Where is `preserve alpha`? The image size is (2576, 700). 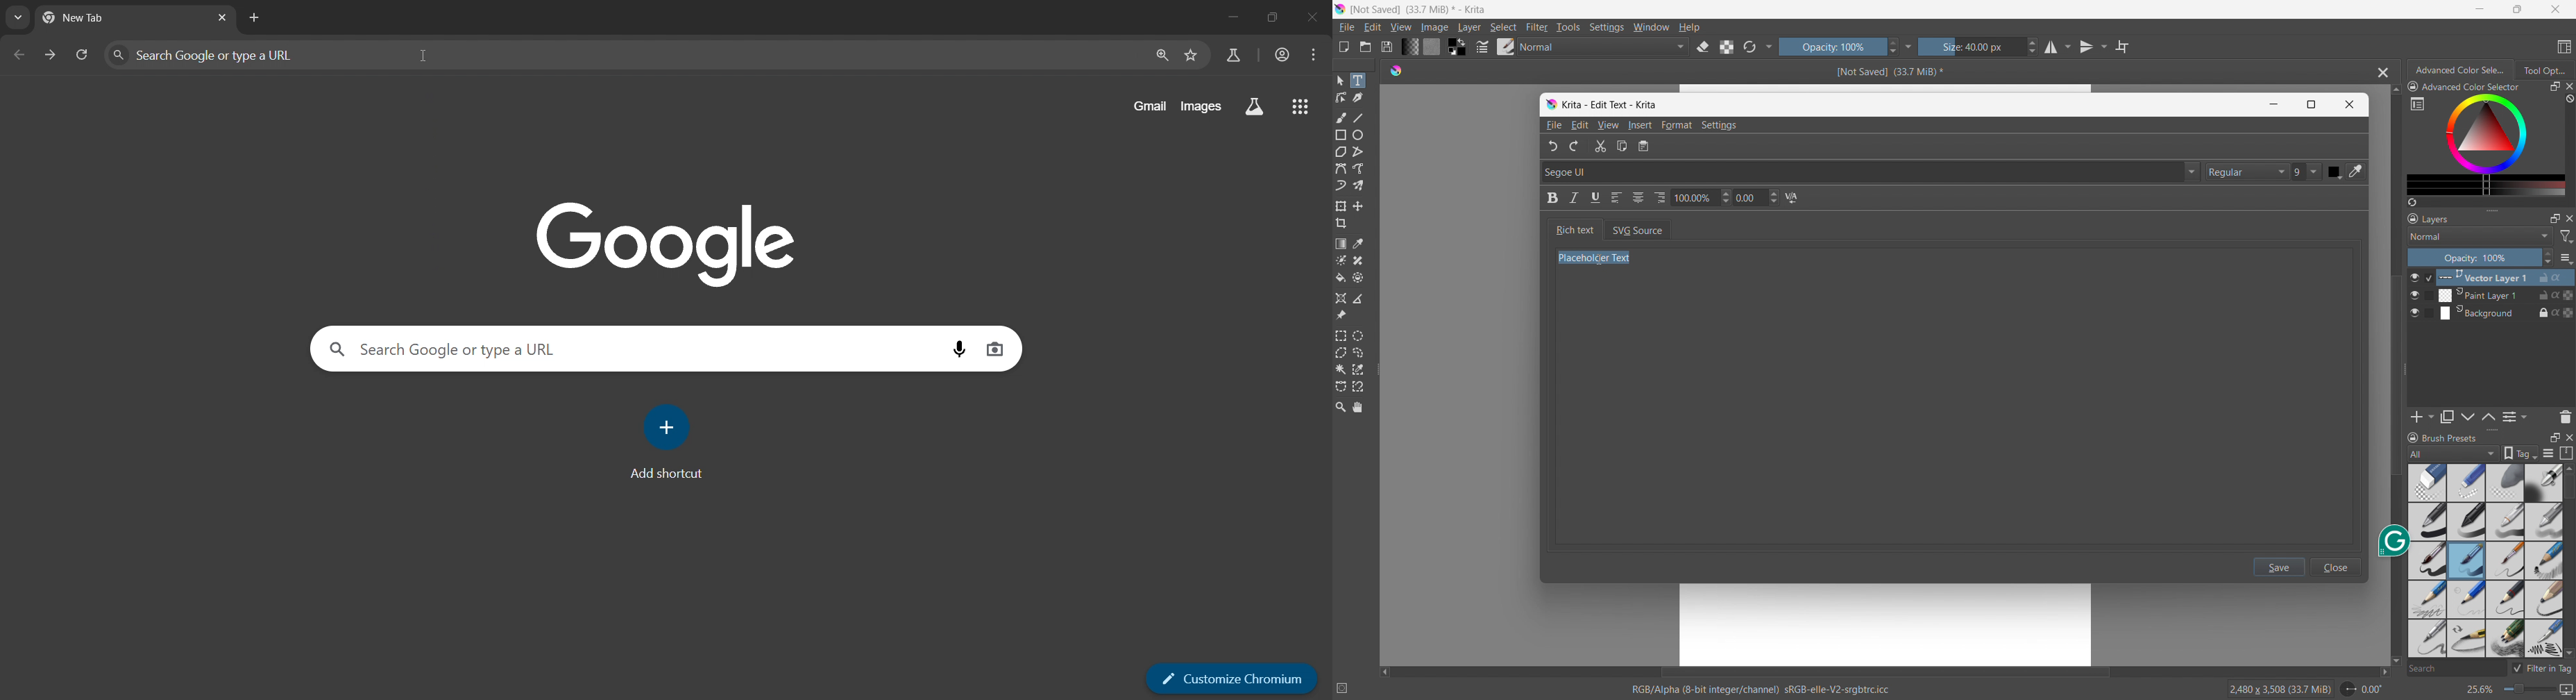
preserve alpha is located at coordinates (1726, 47).